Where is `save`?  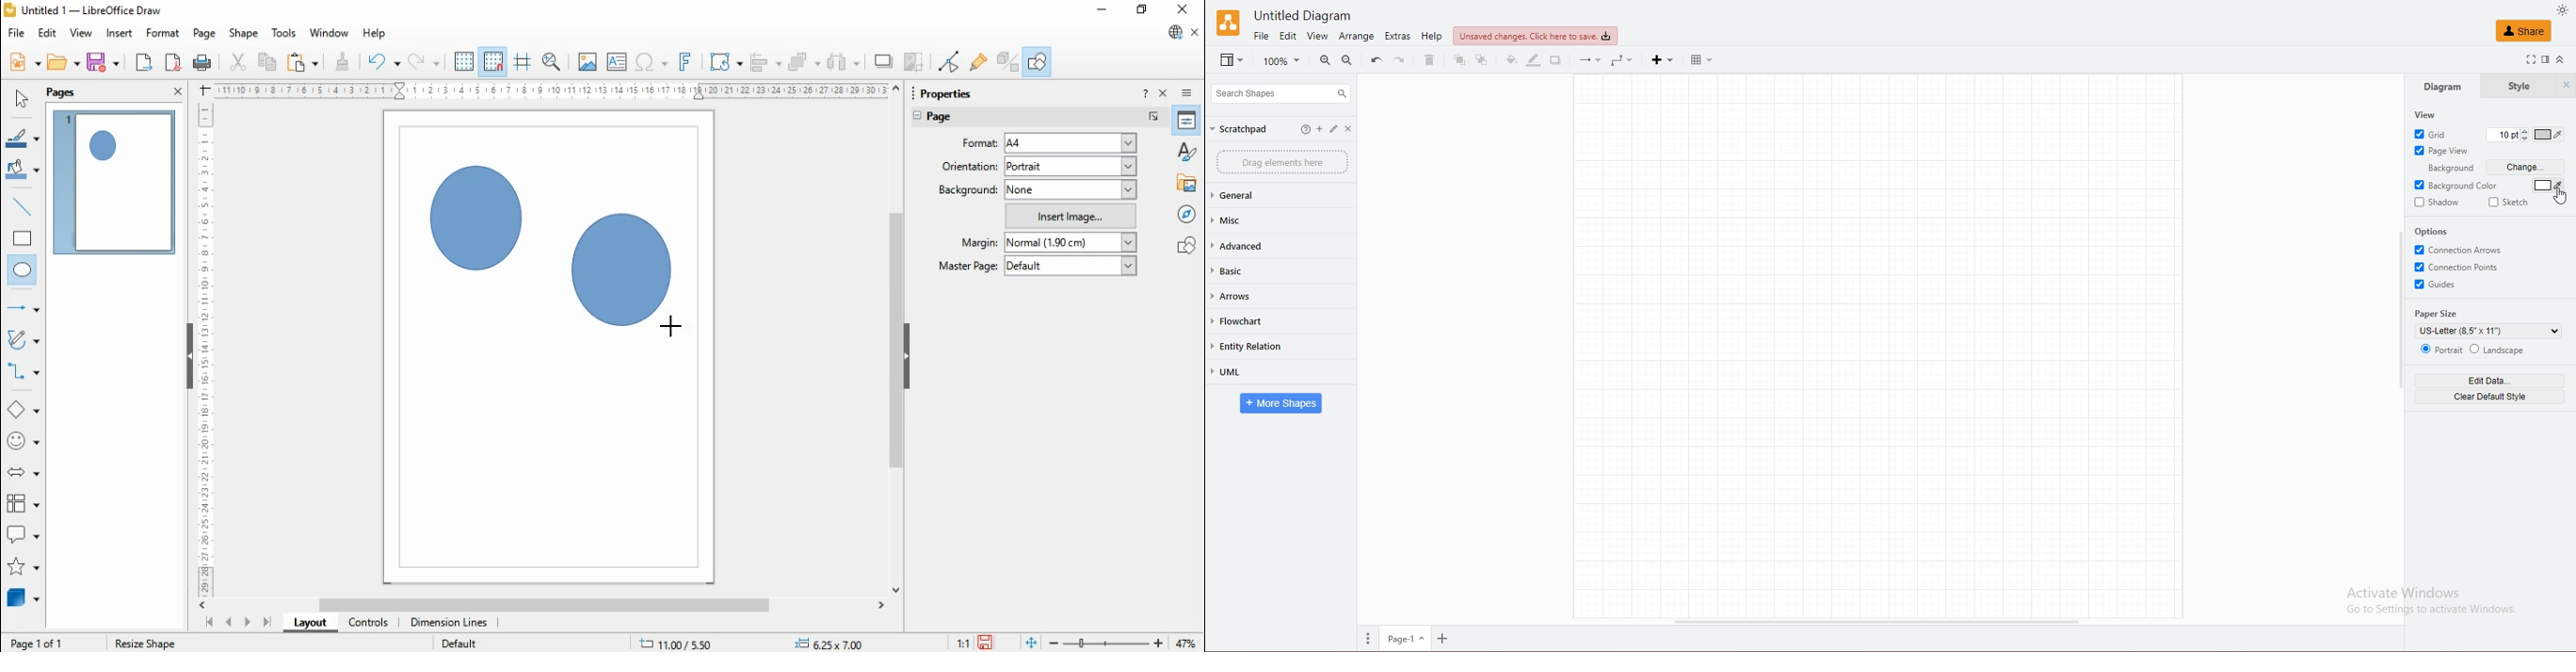
save is located at coordinates (103, 62).